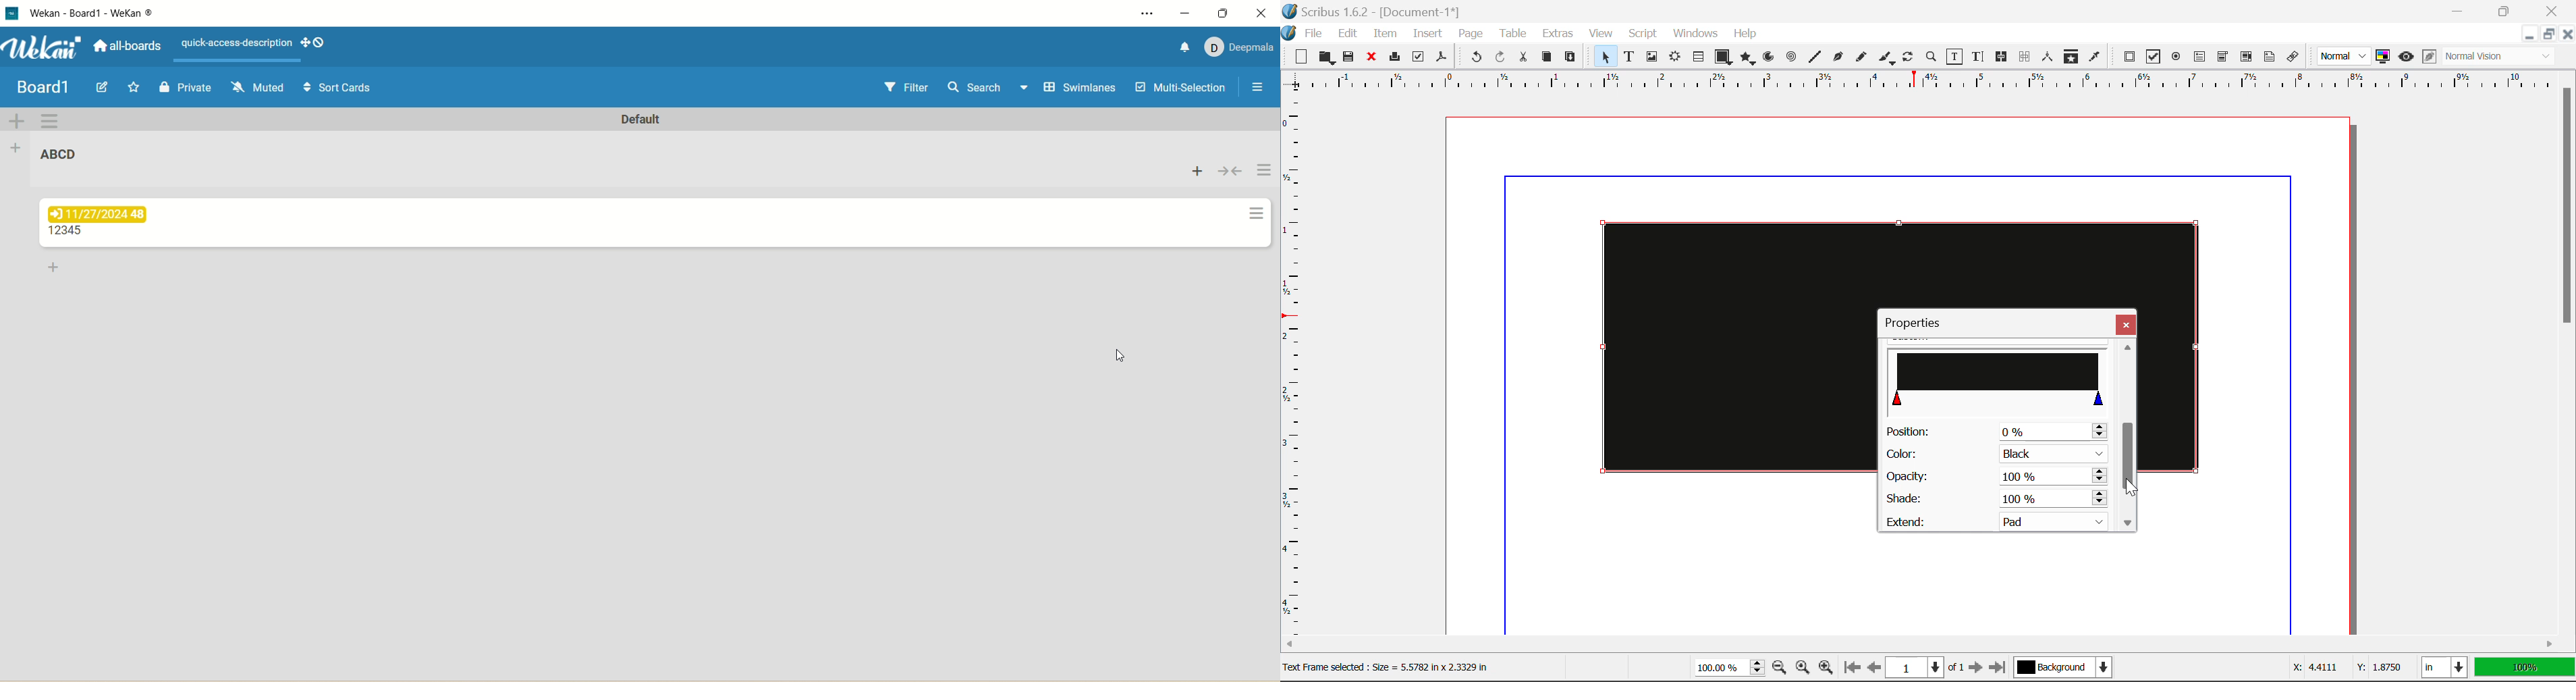 Image resolution: width=2576 pixels, height=700 pixels. I want to click on Undo, so click(1476, 59).